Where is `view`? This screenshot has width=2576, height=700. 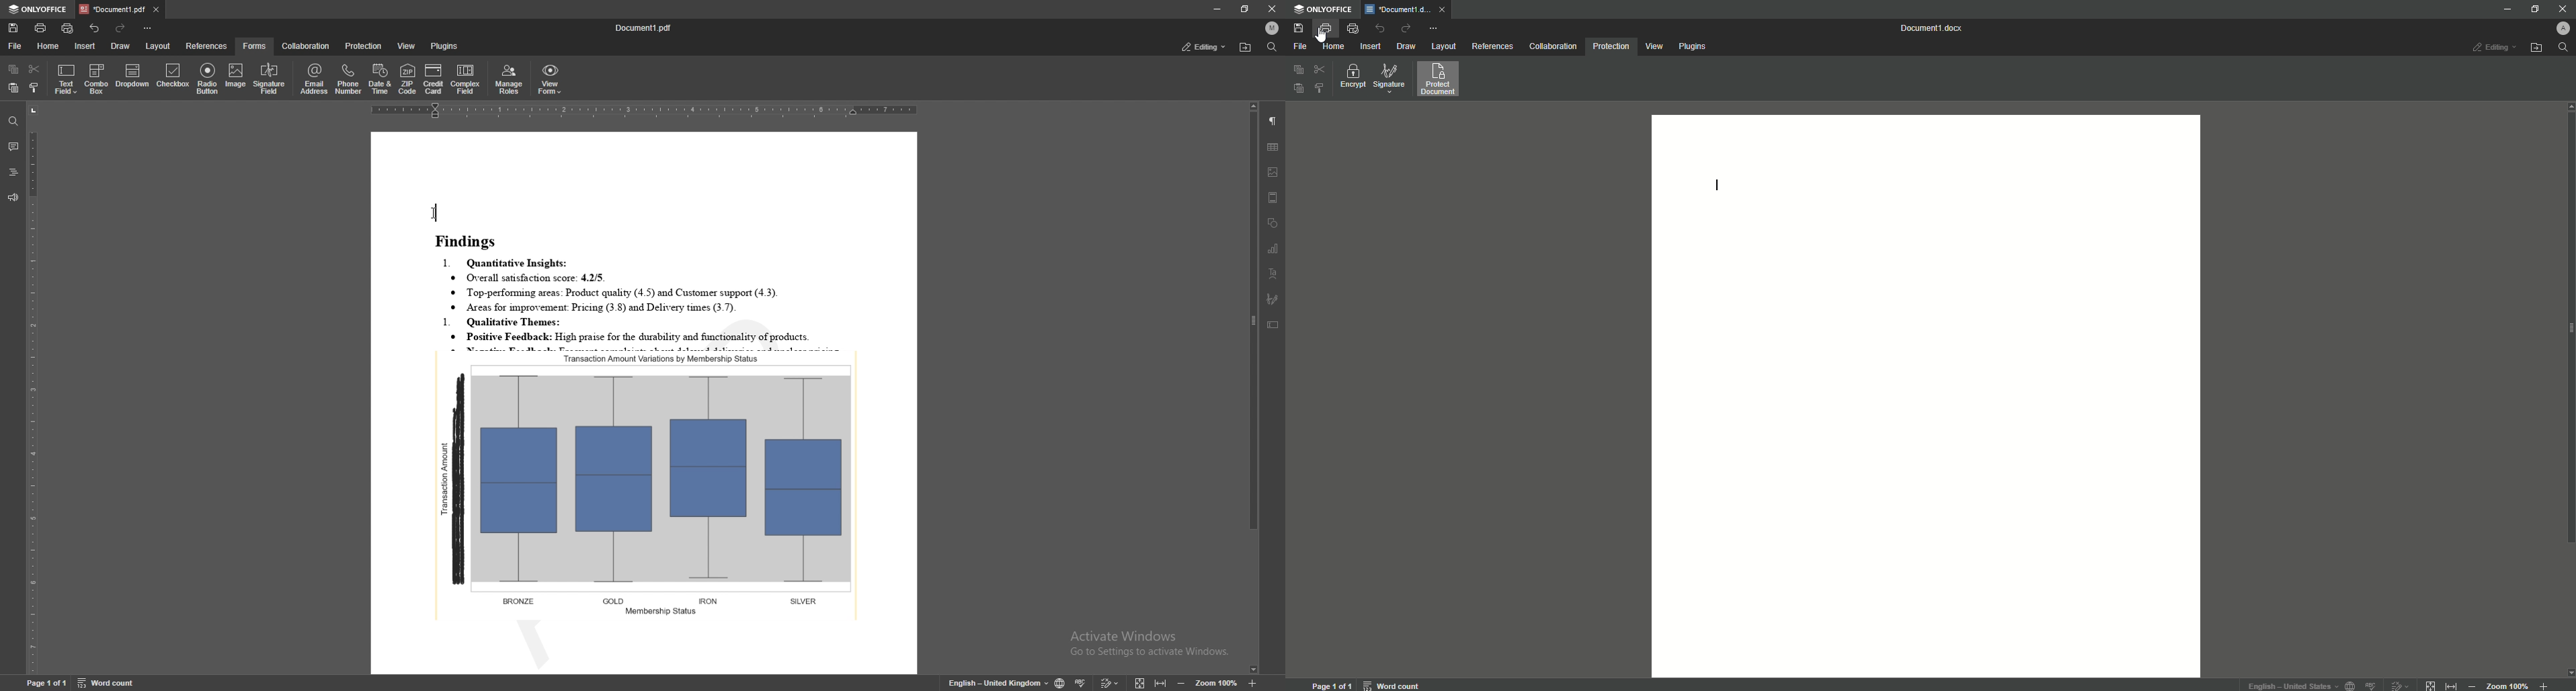 view is located at coordinates (408, 46).